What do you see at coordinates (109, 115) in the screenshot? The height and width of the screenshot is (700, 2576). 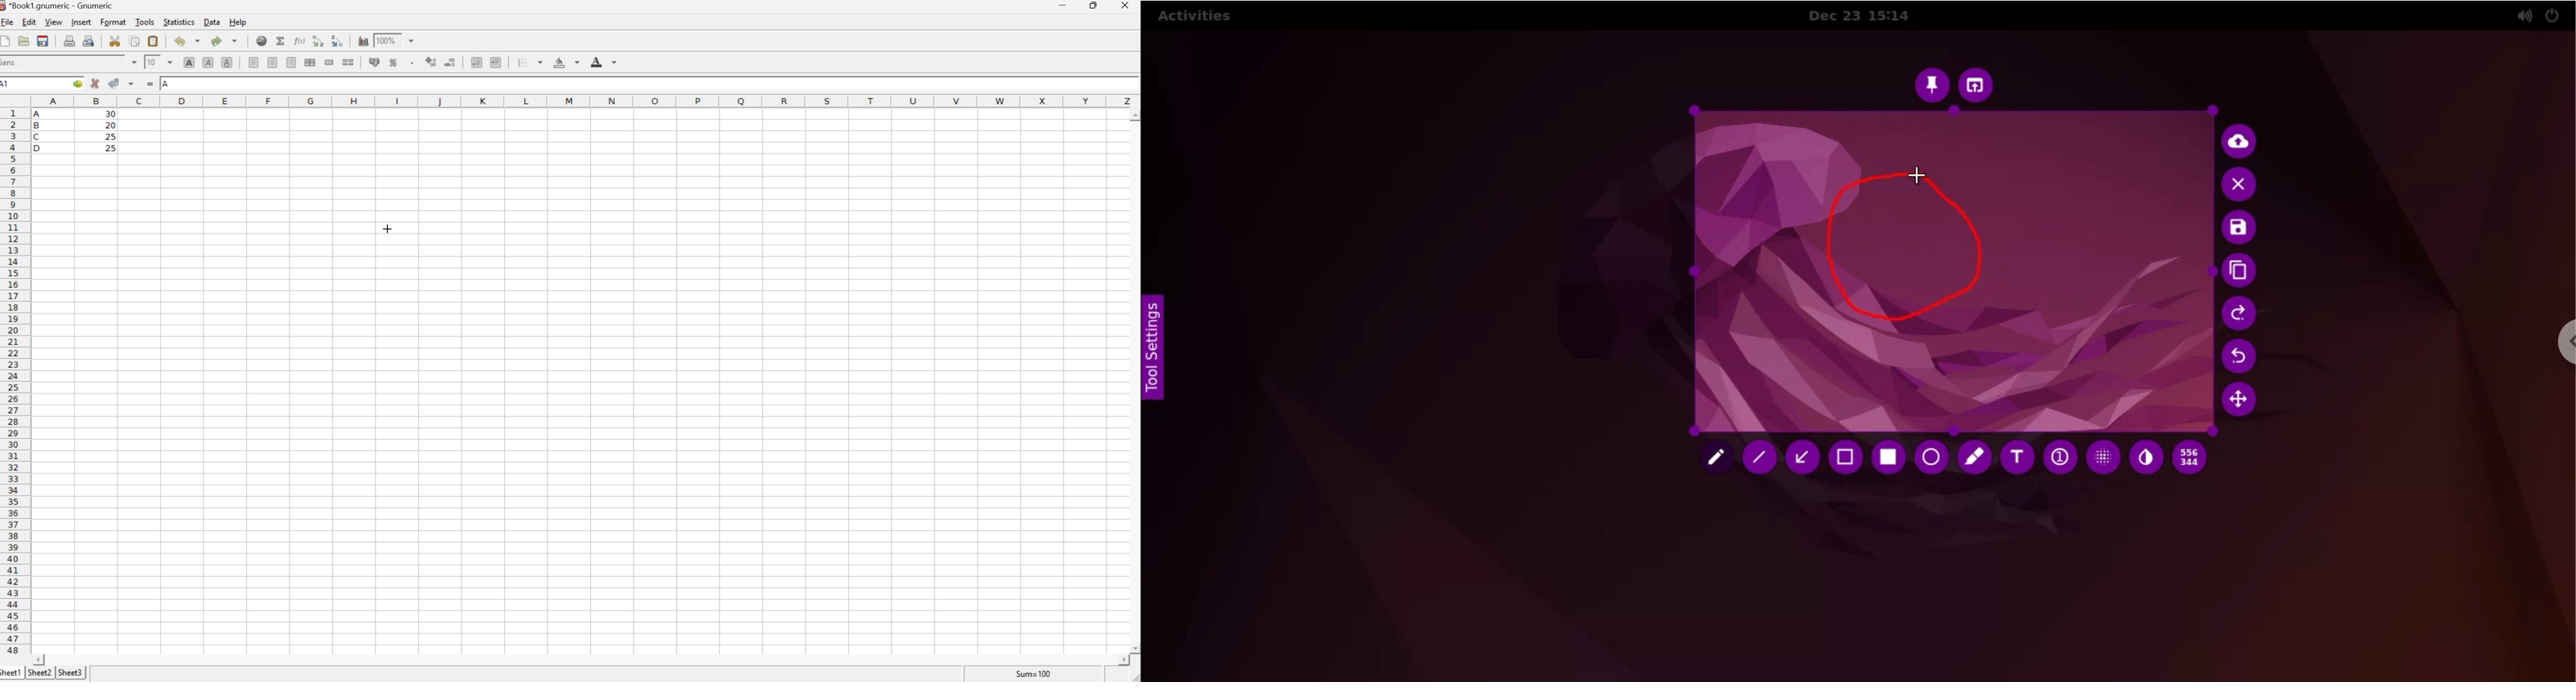 I see `30` at bounding box center [109, 115].